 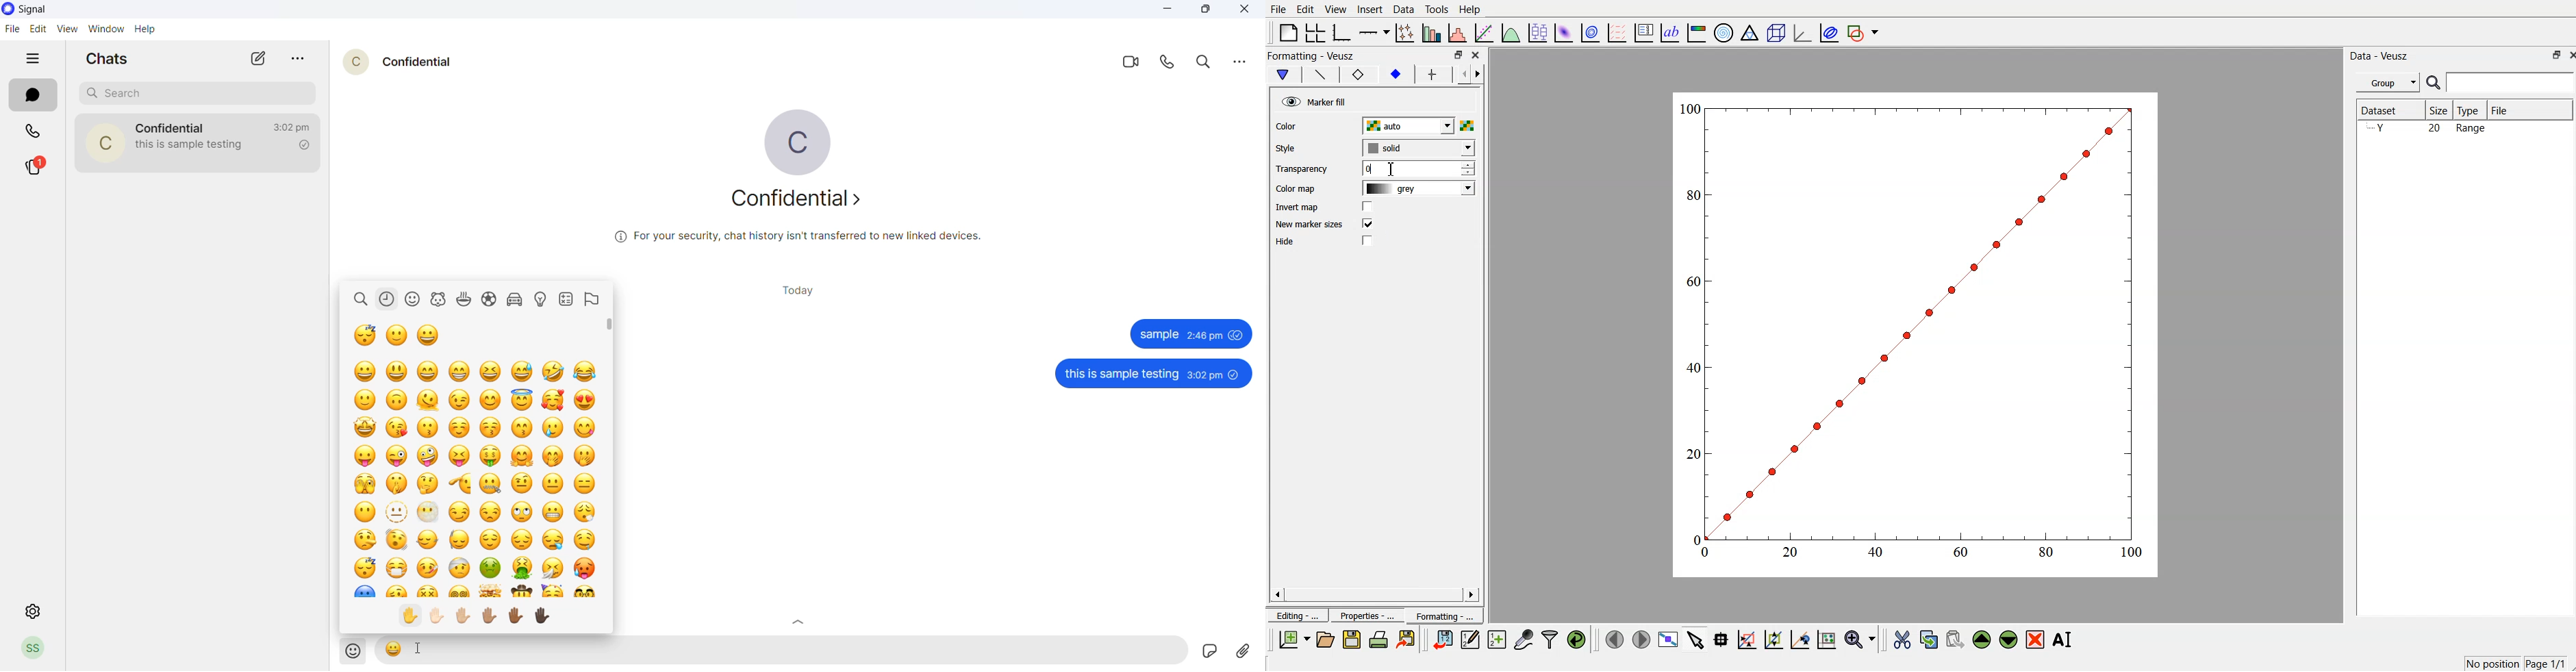 I want to click on solid, so click(x=1416, y=148).